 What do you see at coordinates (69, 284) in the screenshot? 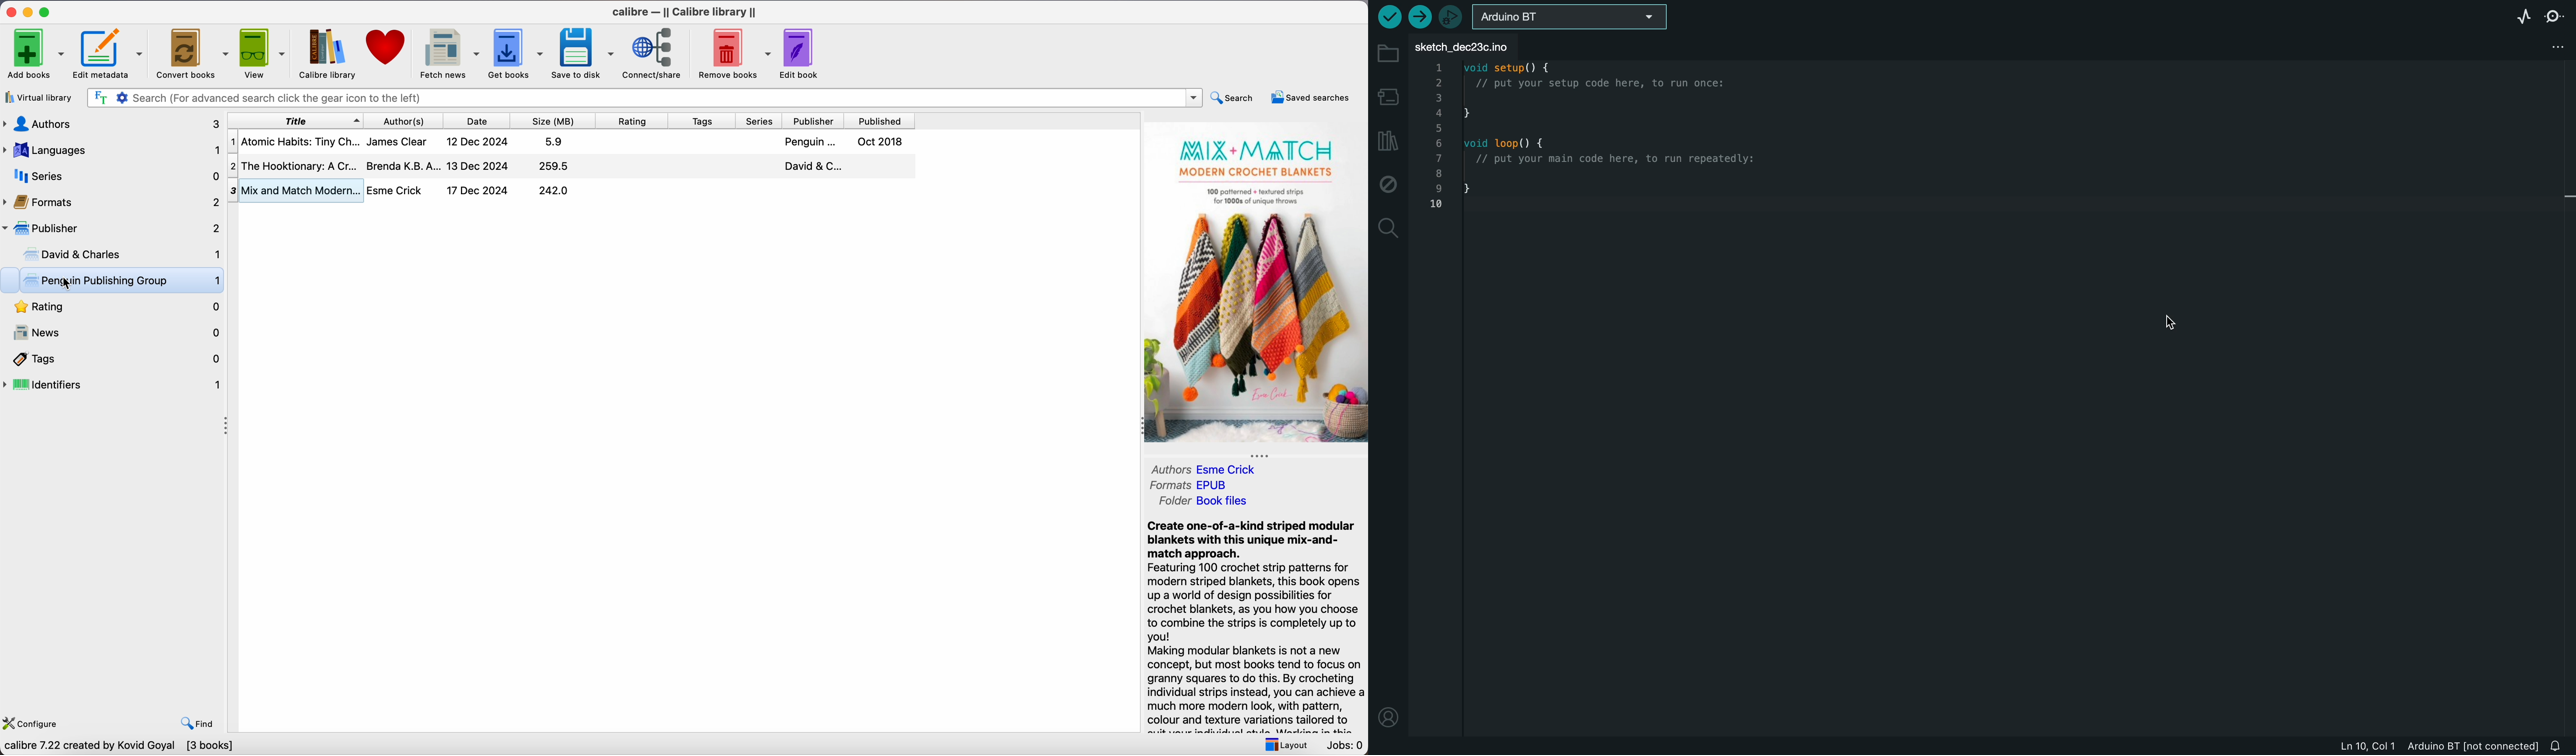
I see `cursor` at bounding box center [69, 284].